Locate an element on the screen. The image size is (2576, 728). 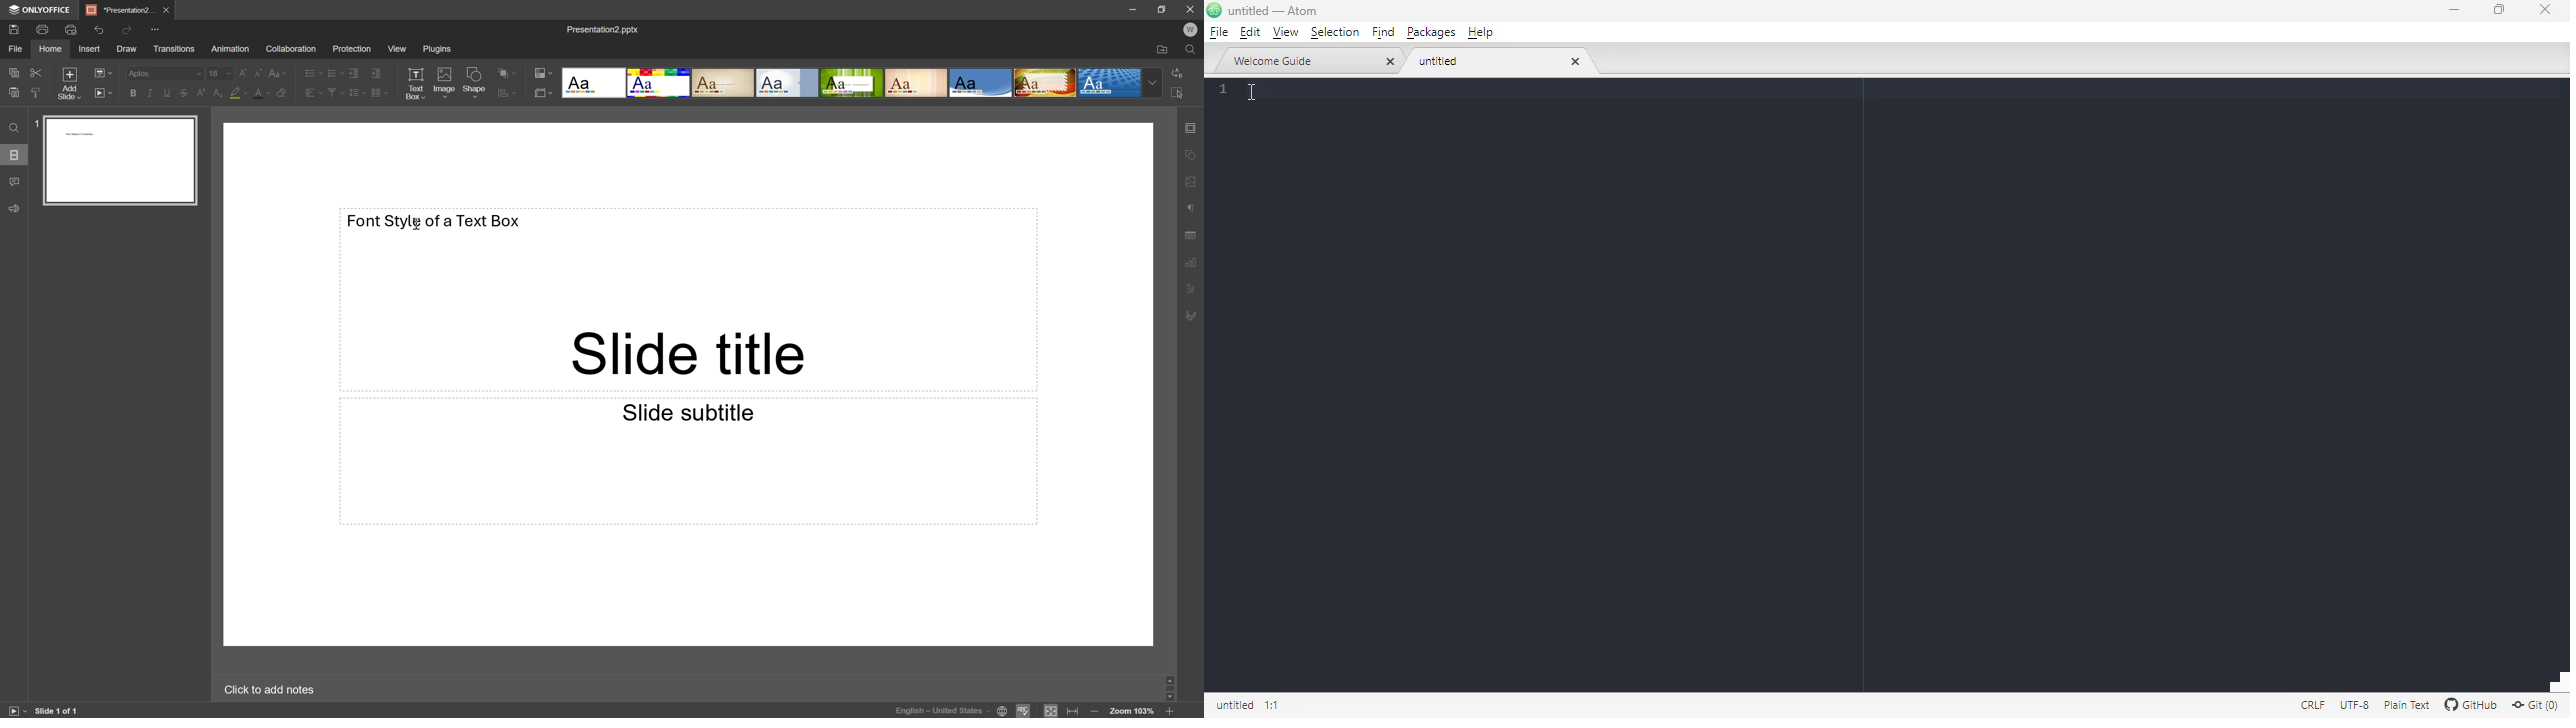
Image settings is located at coordinates (1194, 181).